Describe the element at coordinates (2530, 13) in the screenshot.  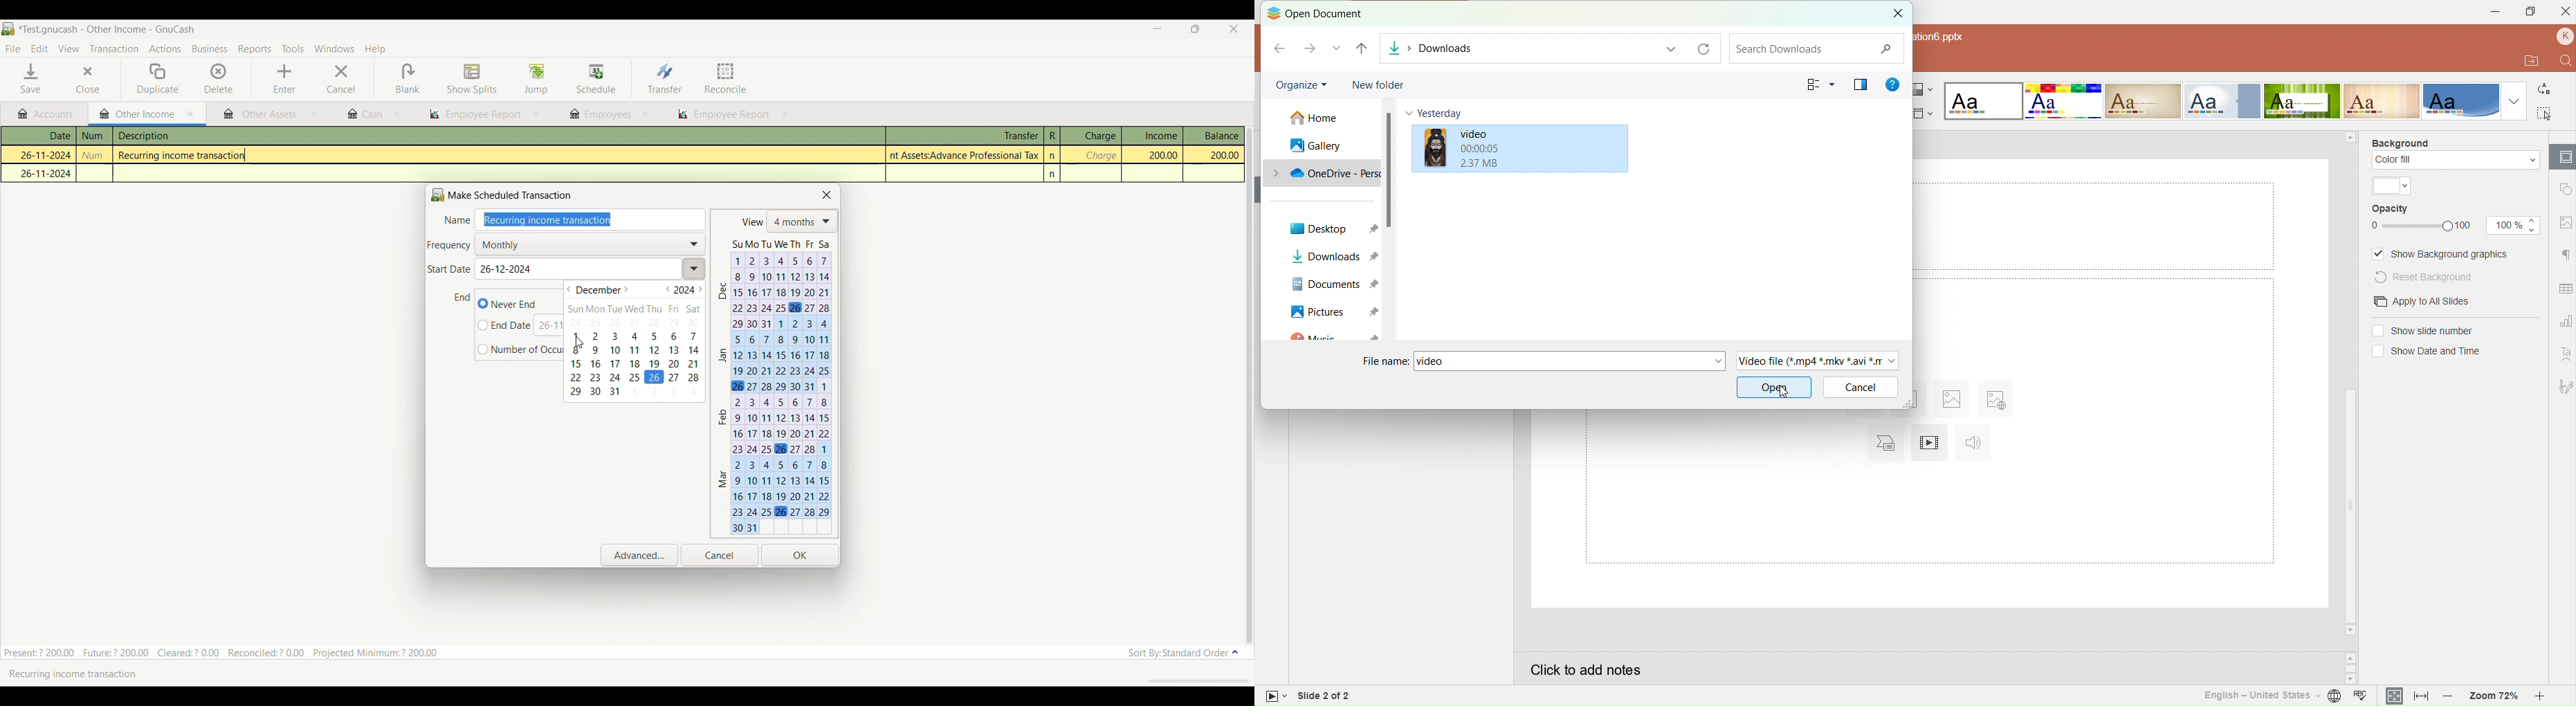
I see `Maximize` at that location.